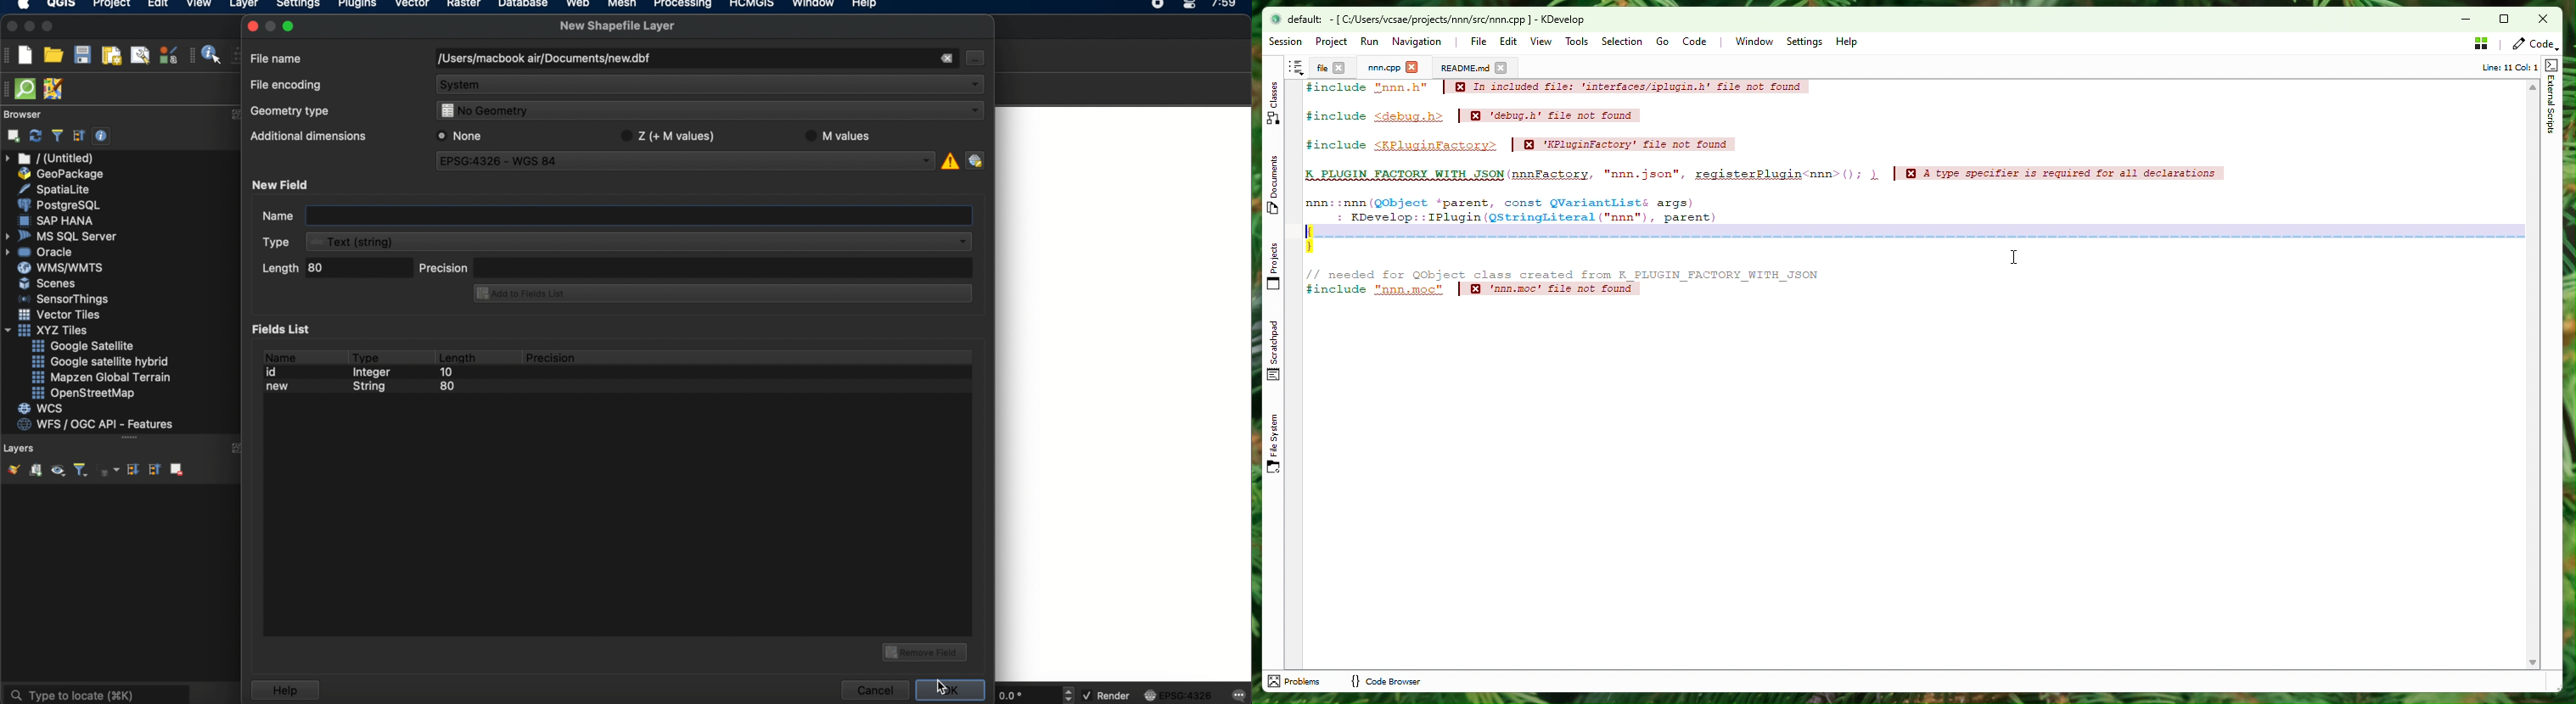  What do you see at coordinates (282, 184) in the screenshot?
I see `new field` at bounding box center [282, 184].